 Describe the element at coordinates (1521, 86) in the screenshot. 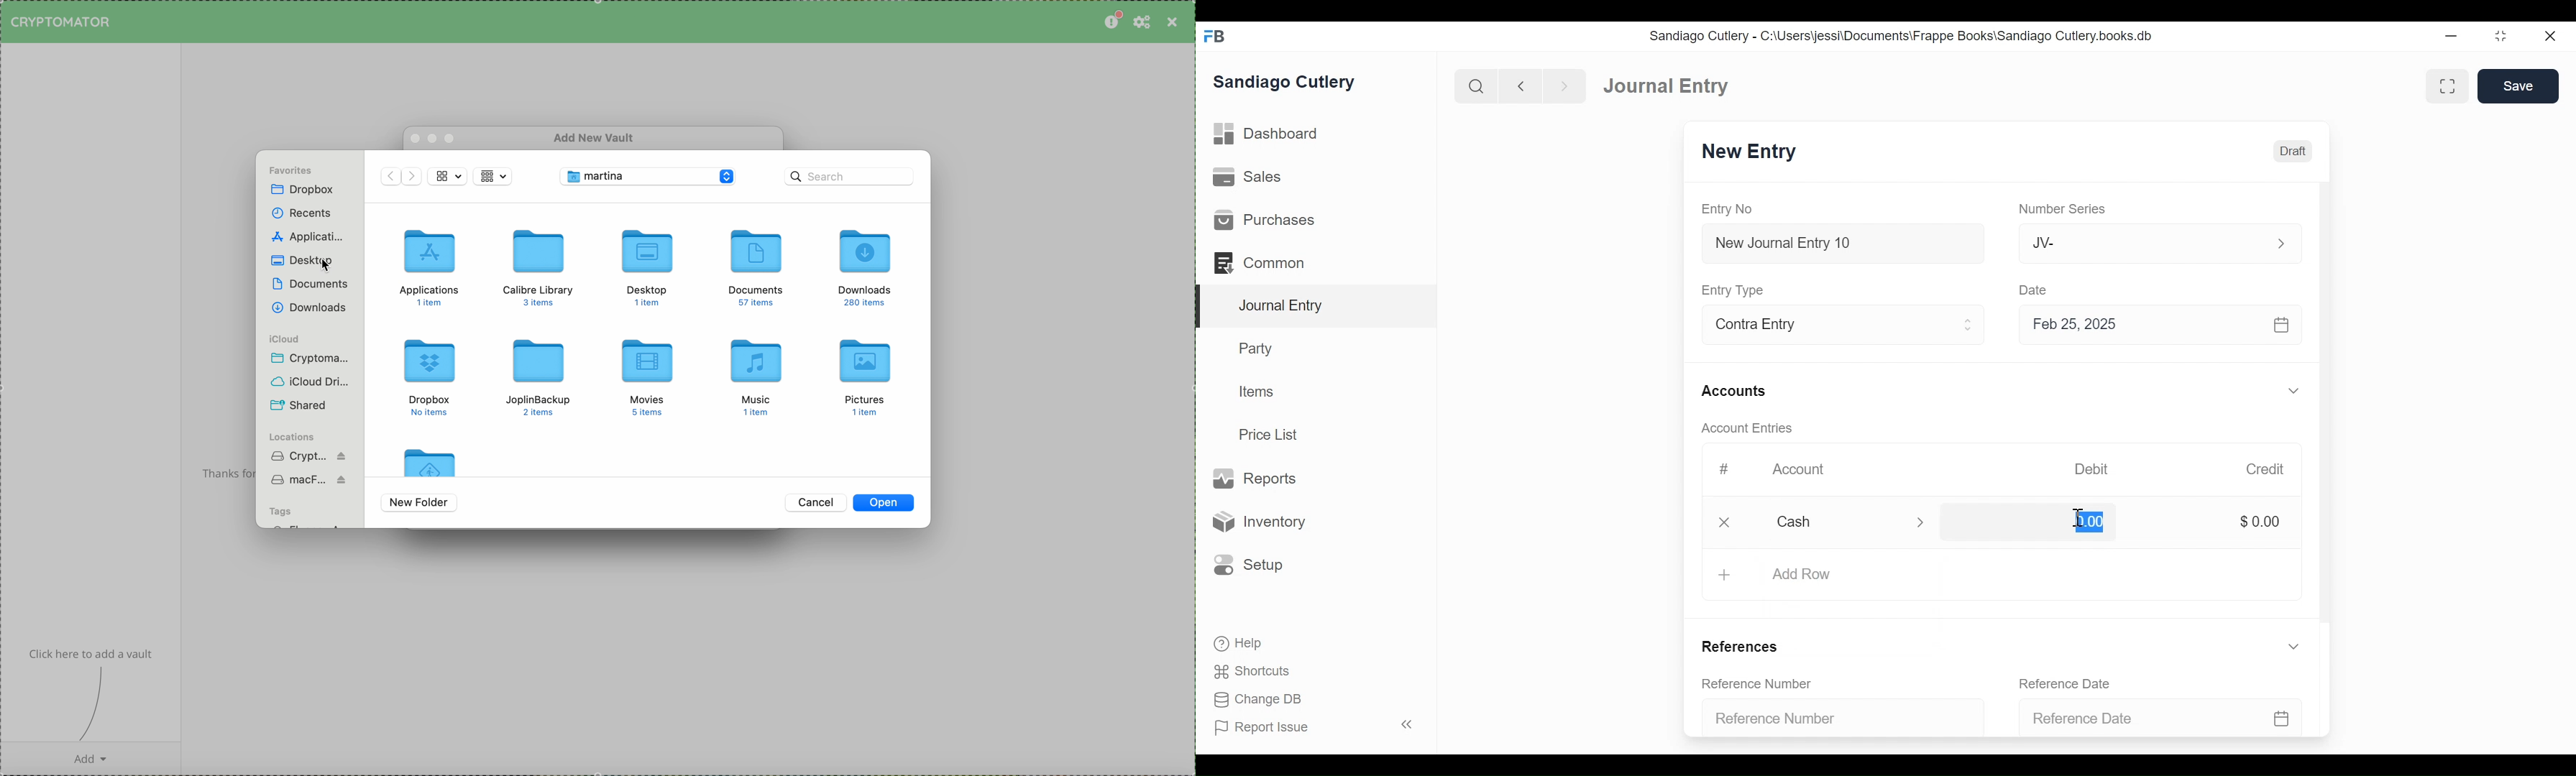

I see `Navigate Back` at that location.